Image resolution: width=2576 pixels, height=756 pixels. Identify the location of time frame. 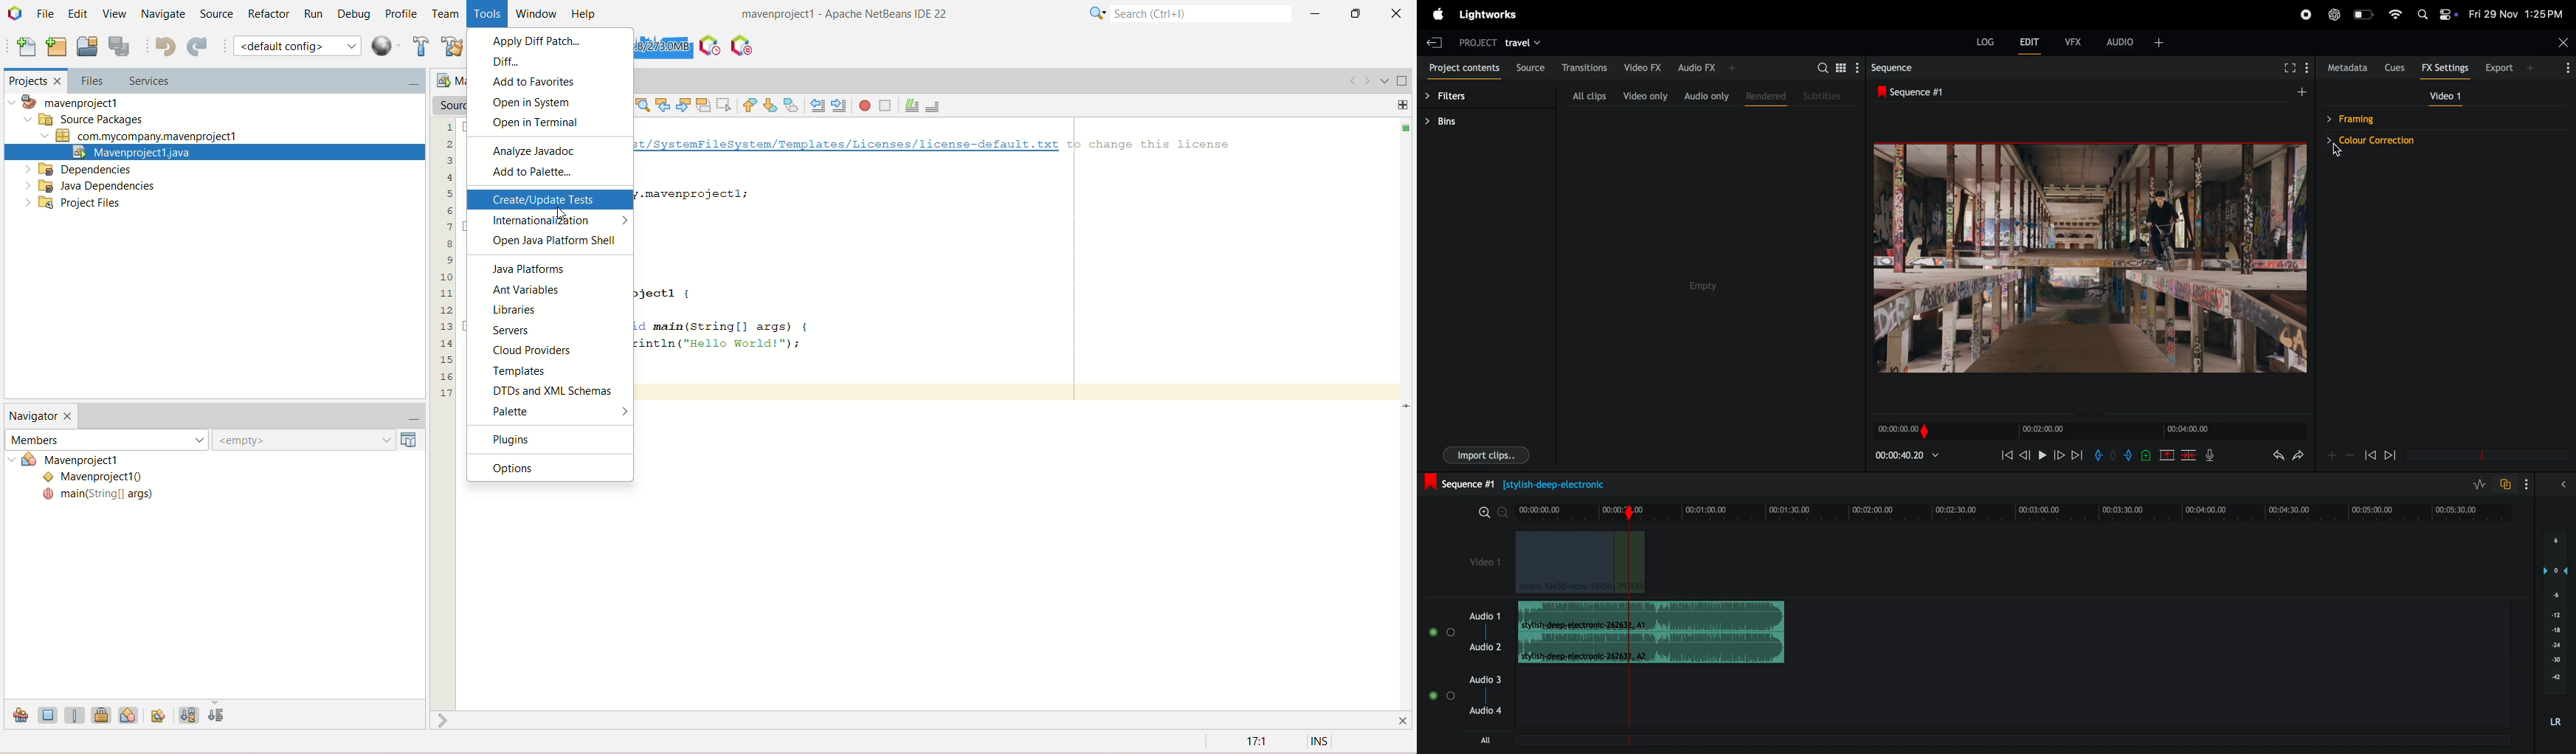
(2018, 508).